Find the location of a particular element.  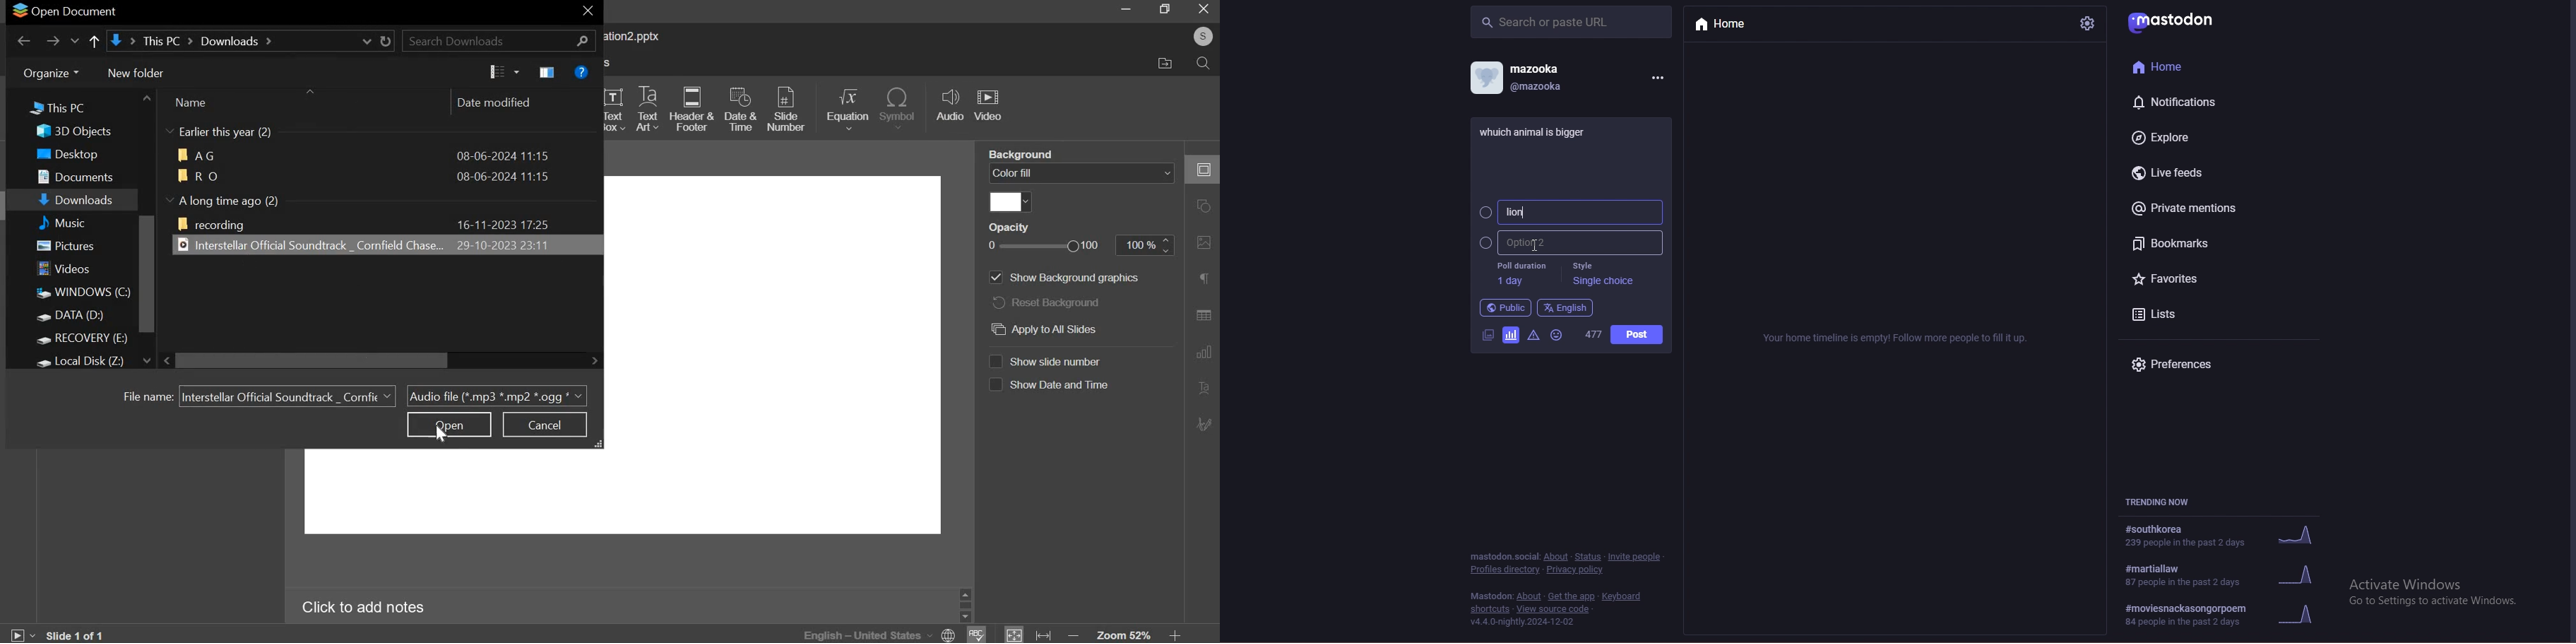

A G is located at coordinates (198, 155).